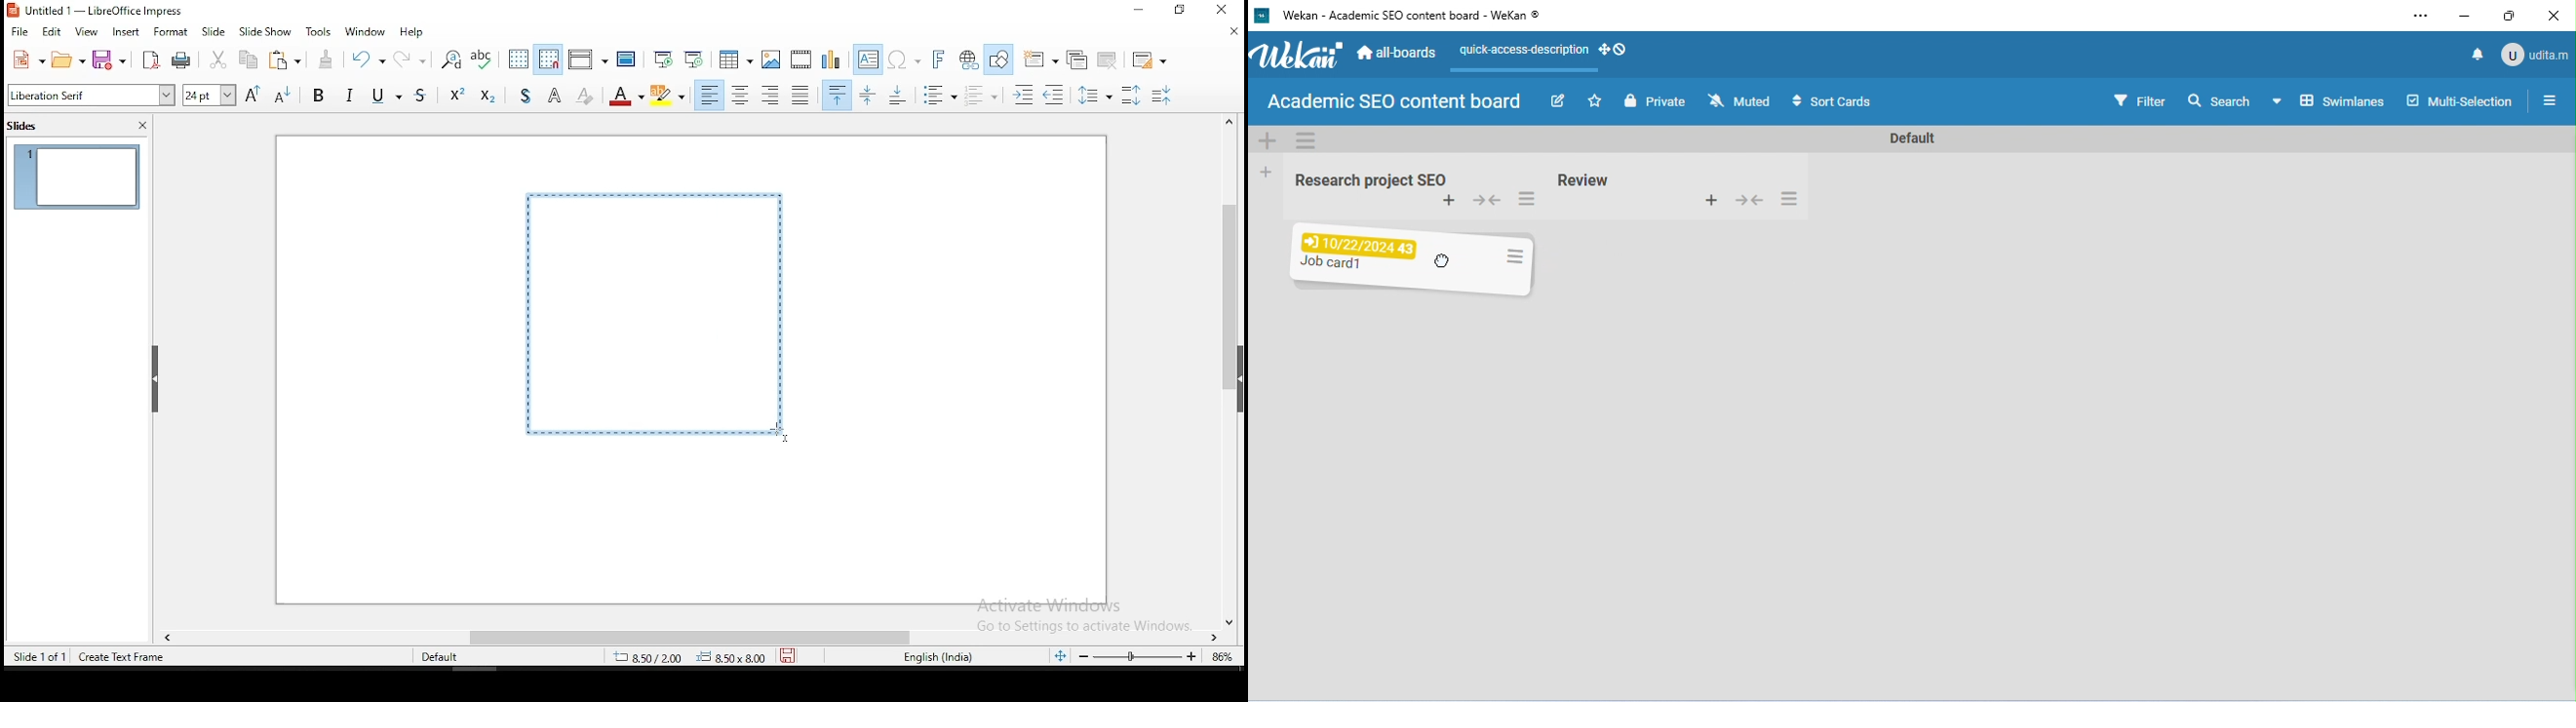 Image resolution: width=2576 pixels, height=728 pixels. What do you see at coordinates (121, 657) in the screenshot?
I see `create text frame` at bounding box center [121, 657].